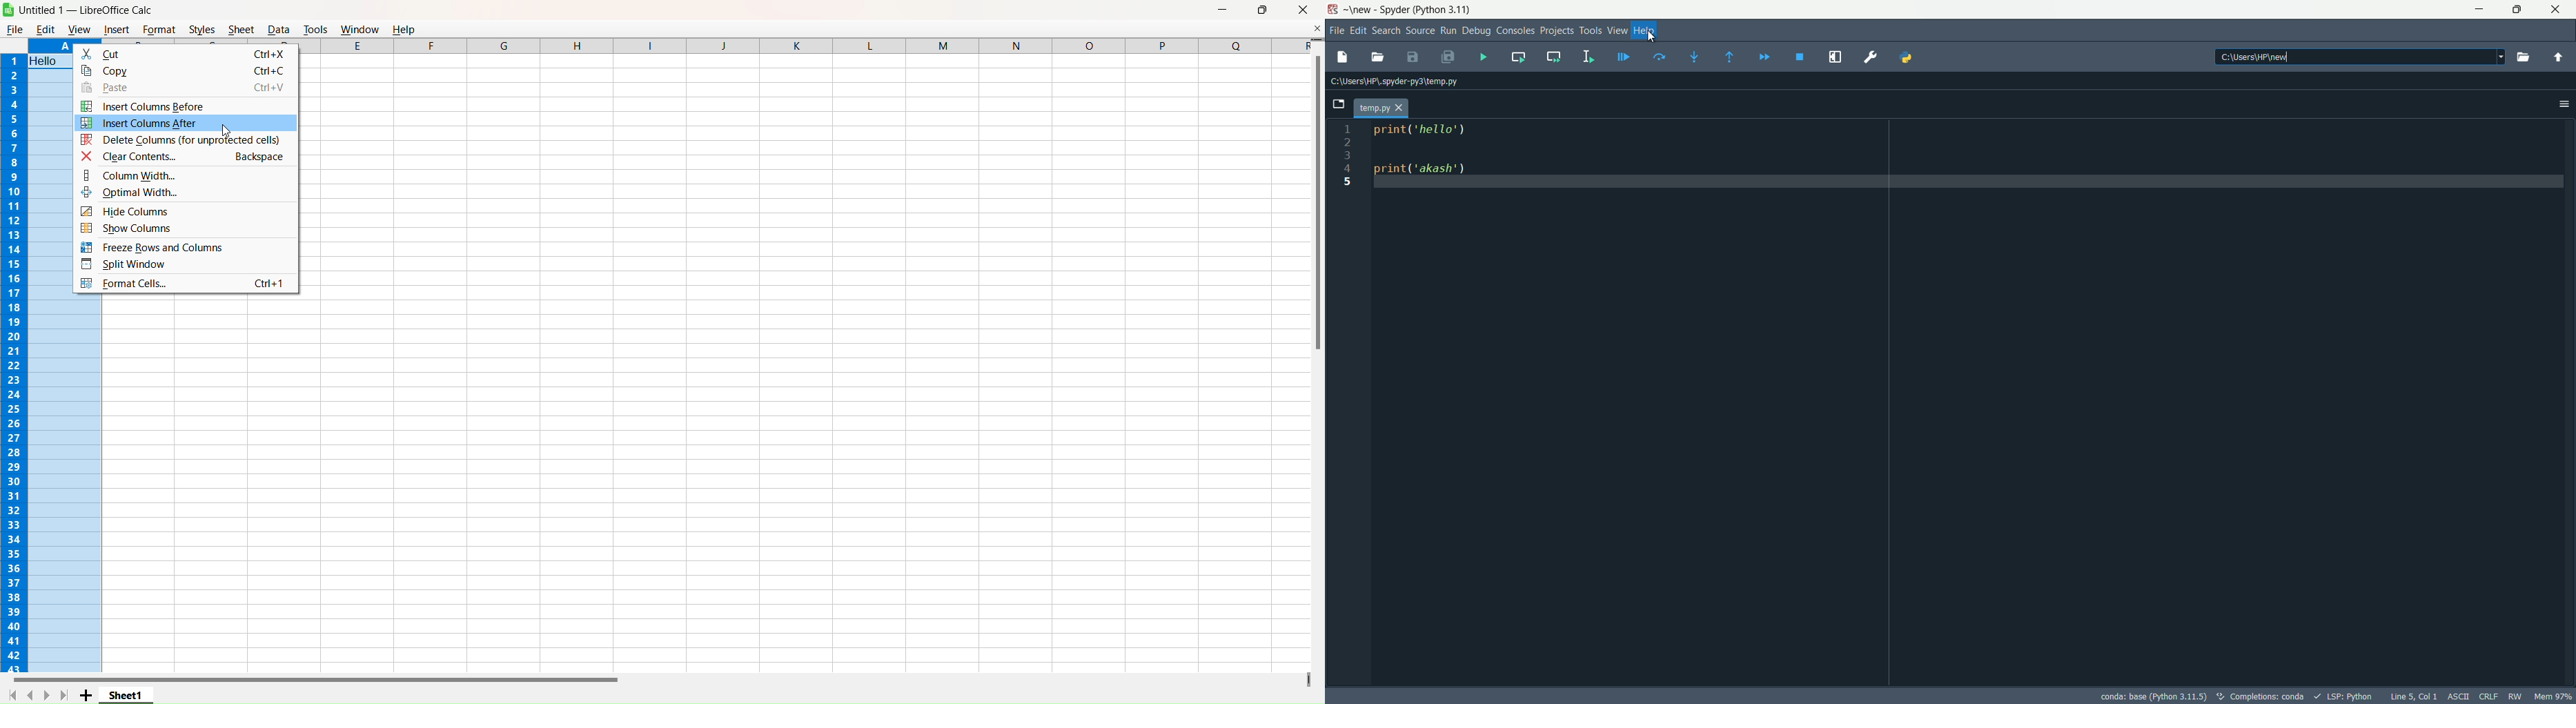 The width and height of the screenshot is (2576, 728). Describe the element at coordinates (1518, 56) in the screenshot. I see `run current cell` at that location.